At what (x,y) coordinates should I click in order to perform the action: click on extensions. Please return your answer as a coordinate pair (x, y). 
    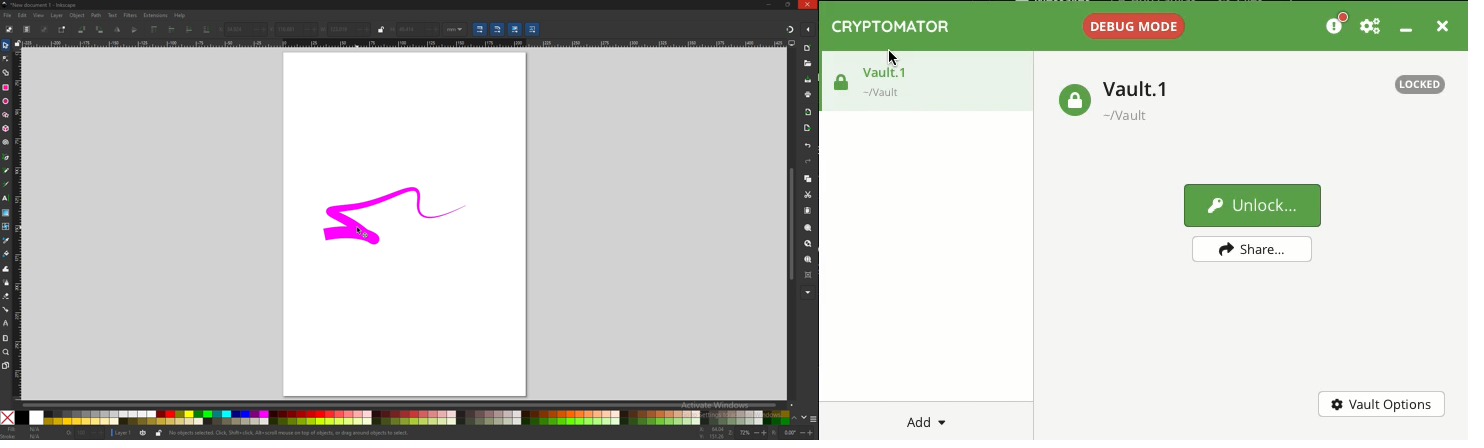
    Looking at the image, I should click on (156, 15).